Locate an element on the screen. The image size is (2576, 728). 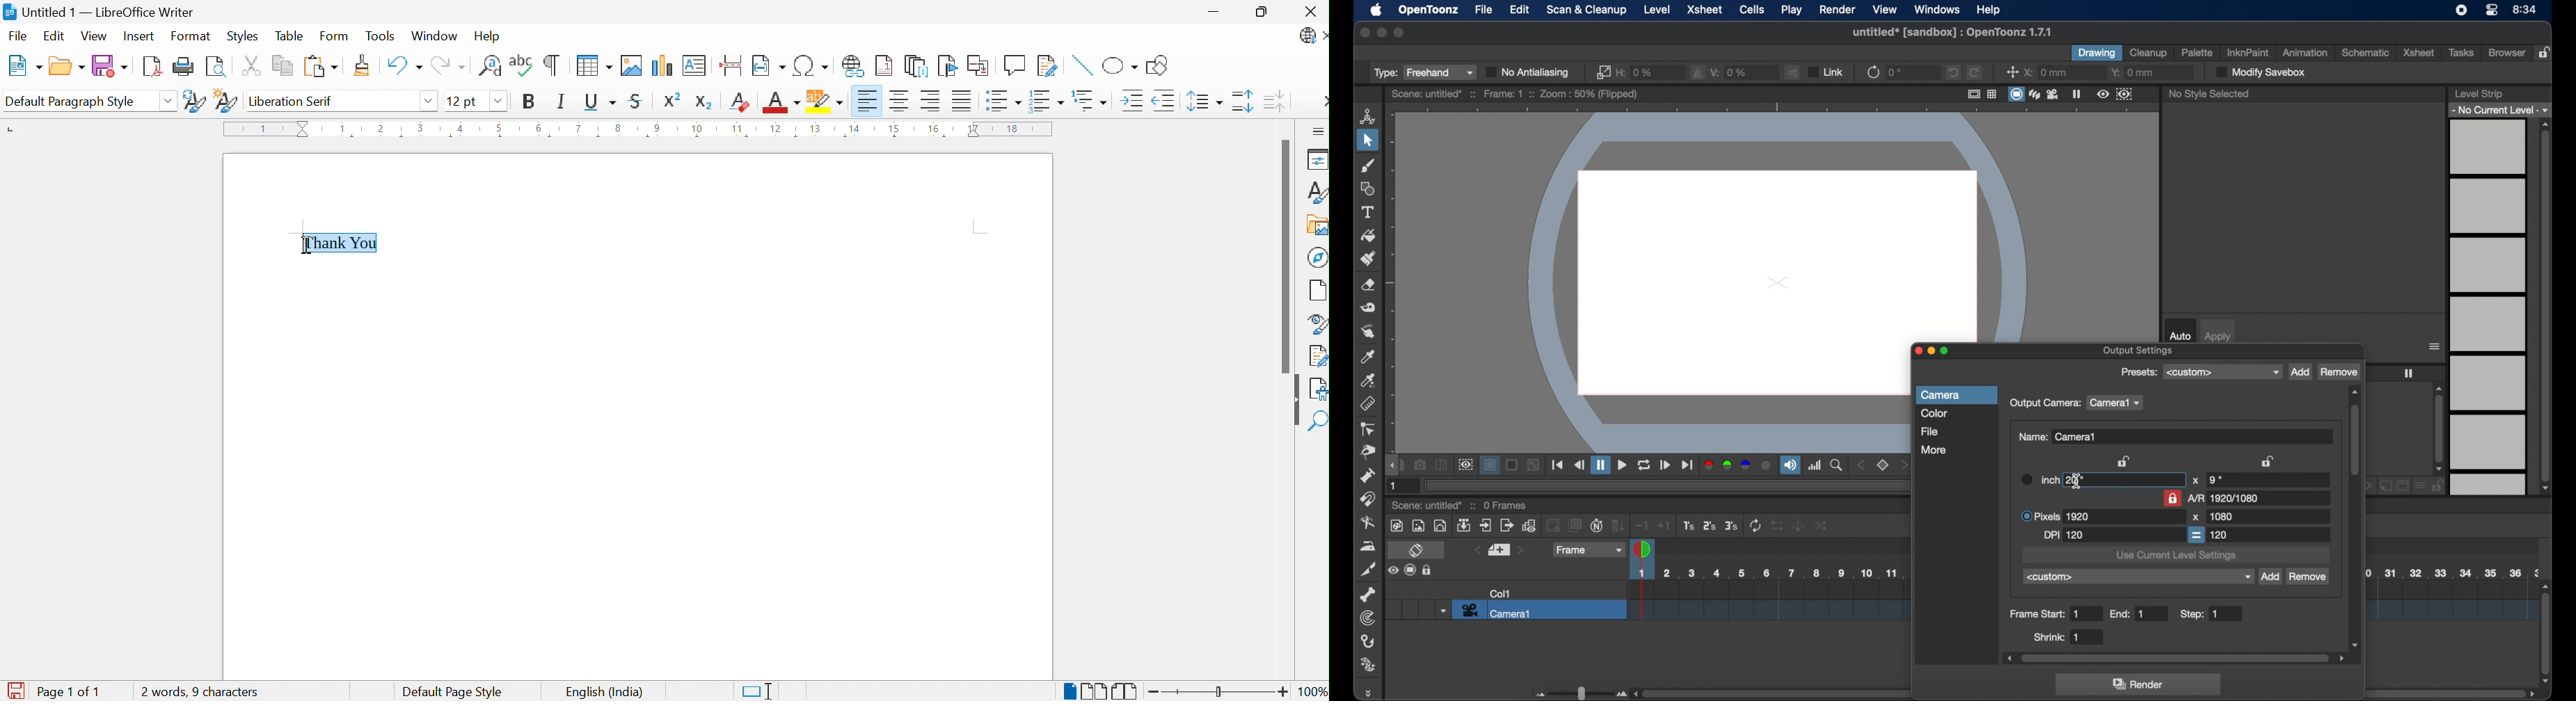
Insert Special Characters is located at coordinates (811, 65).